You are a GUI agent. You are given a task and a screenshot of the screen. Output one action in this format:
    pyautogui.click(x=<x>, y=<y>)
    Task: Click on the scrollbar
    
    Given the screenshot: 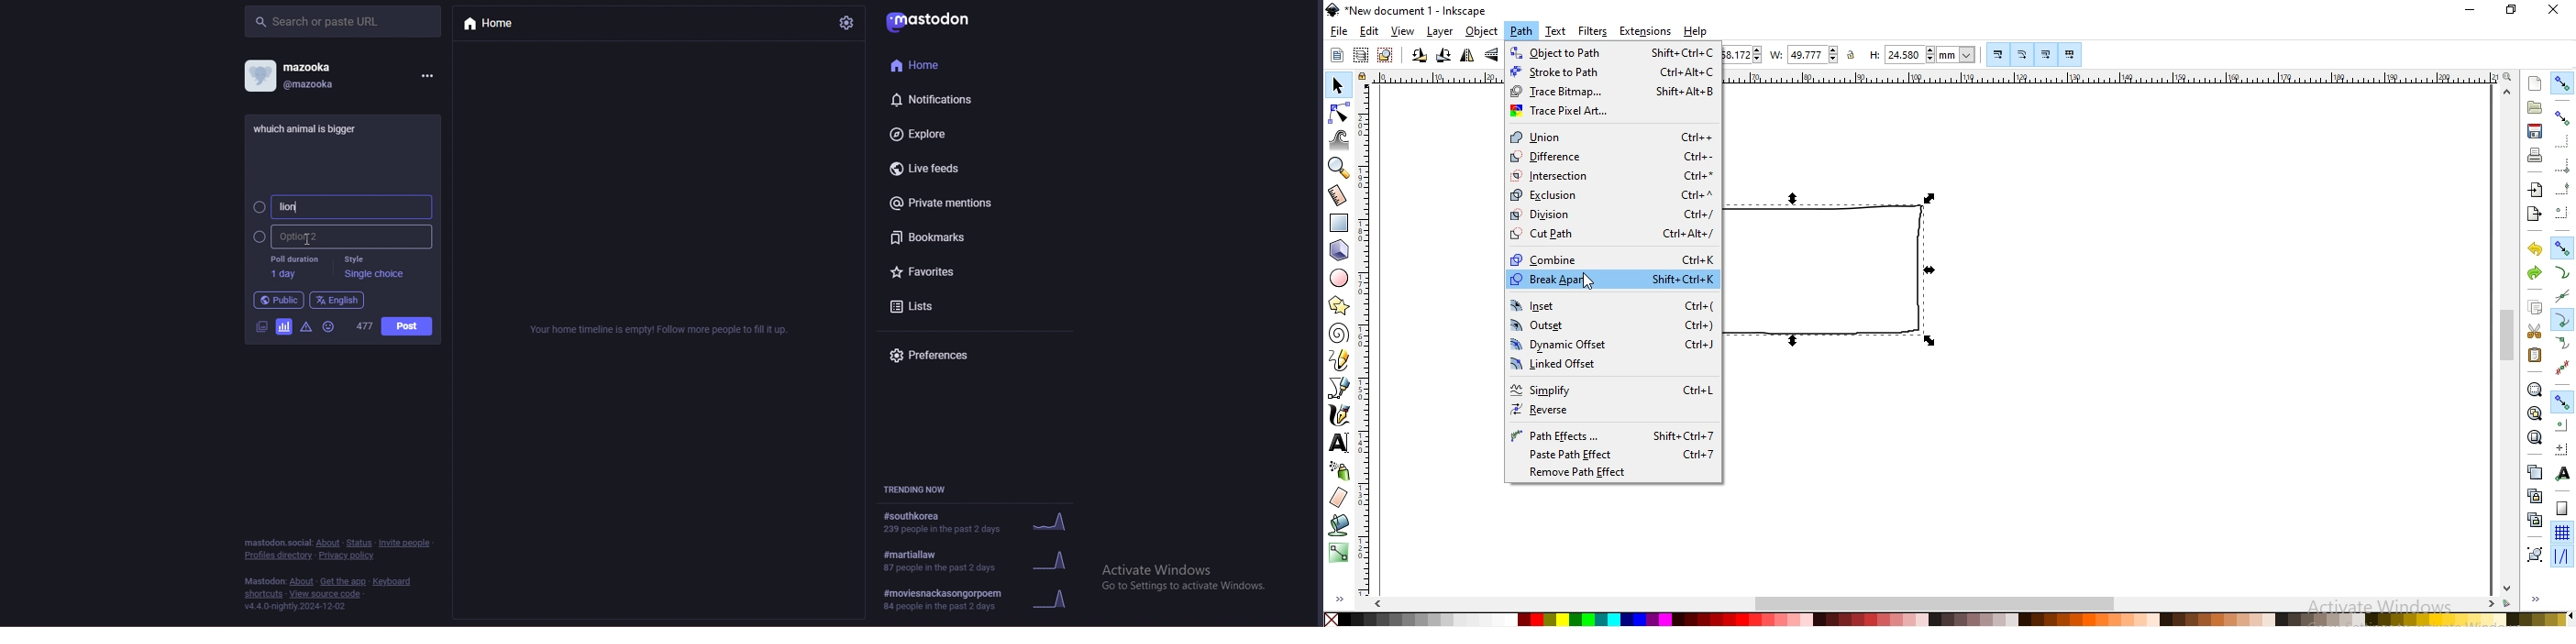 What is the action you would take?
    pyautogui.click(x=2507, y=336)
    